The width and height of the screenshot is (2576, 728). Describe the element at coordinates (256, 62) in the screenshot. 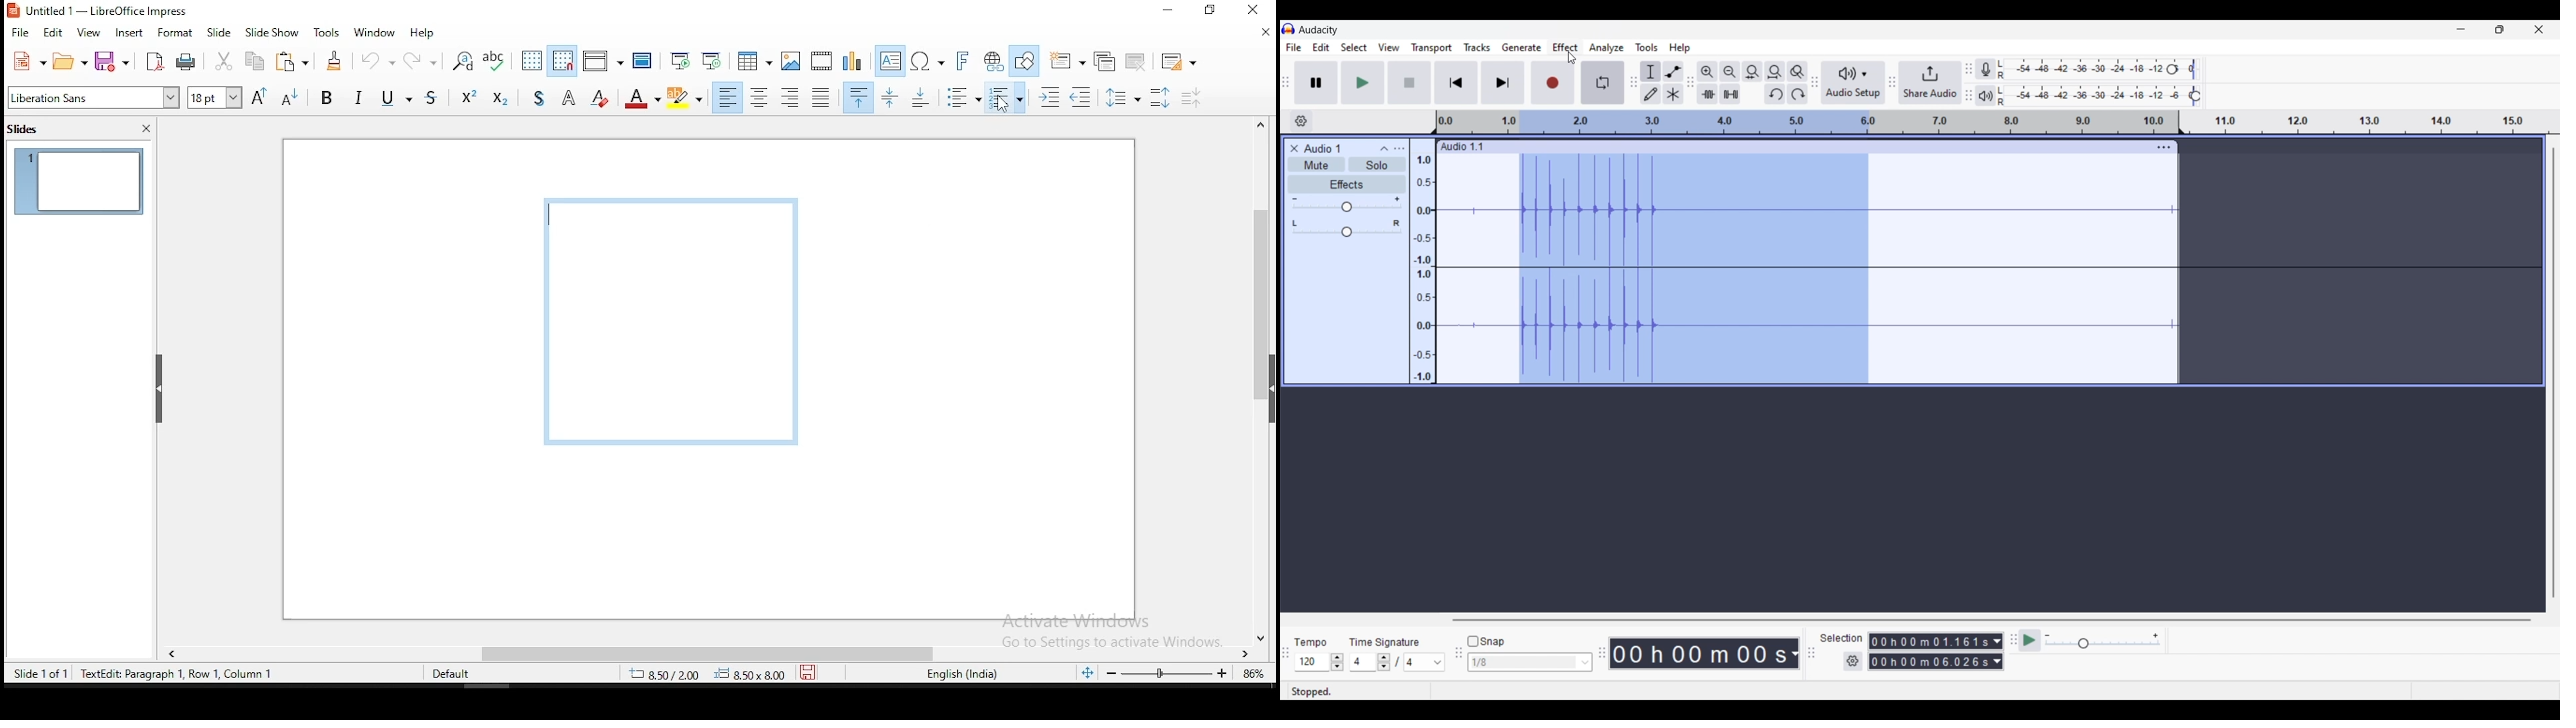

I see `copy` at that location.